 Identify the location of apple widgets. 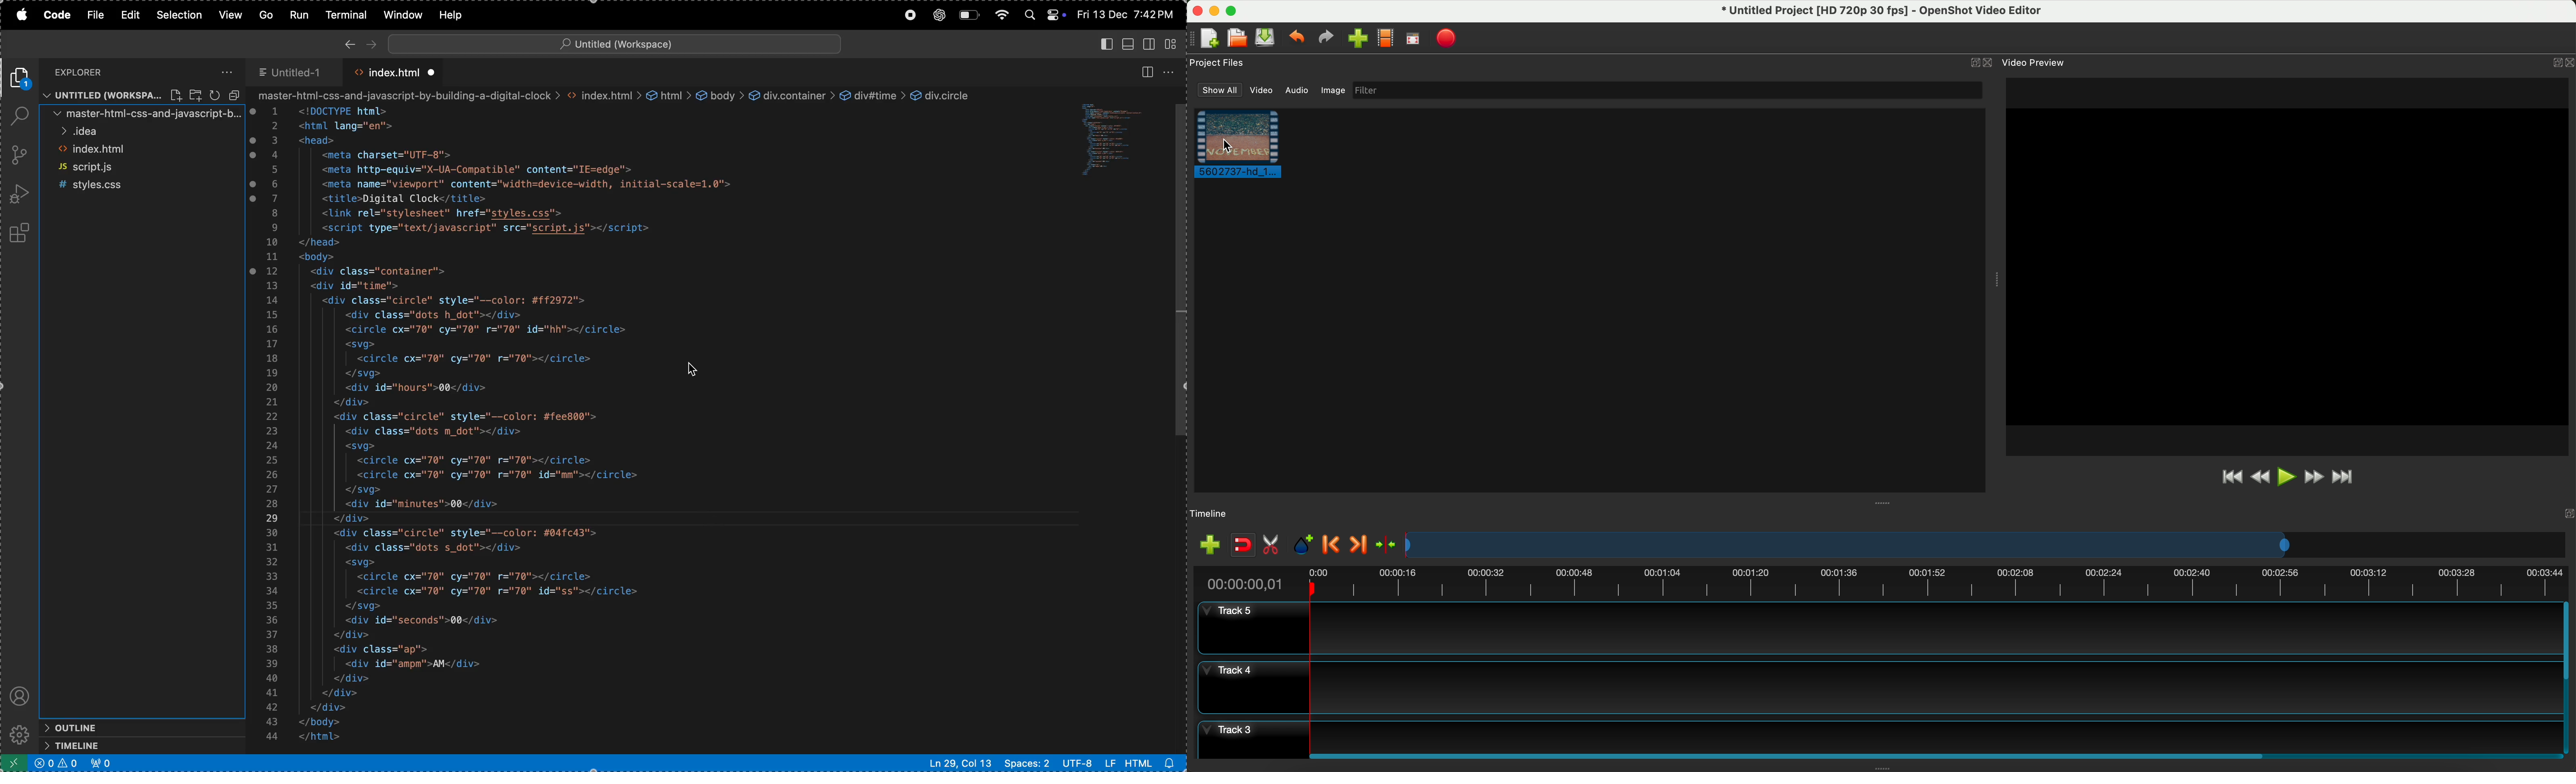
(1044, 13).